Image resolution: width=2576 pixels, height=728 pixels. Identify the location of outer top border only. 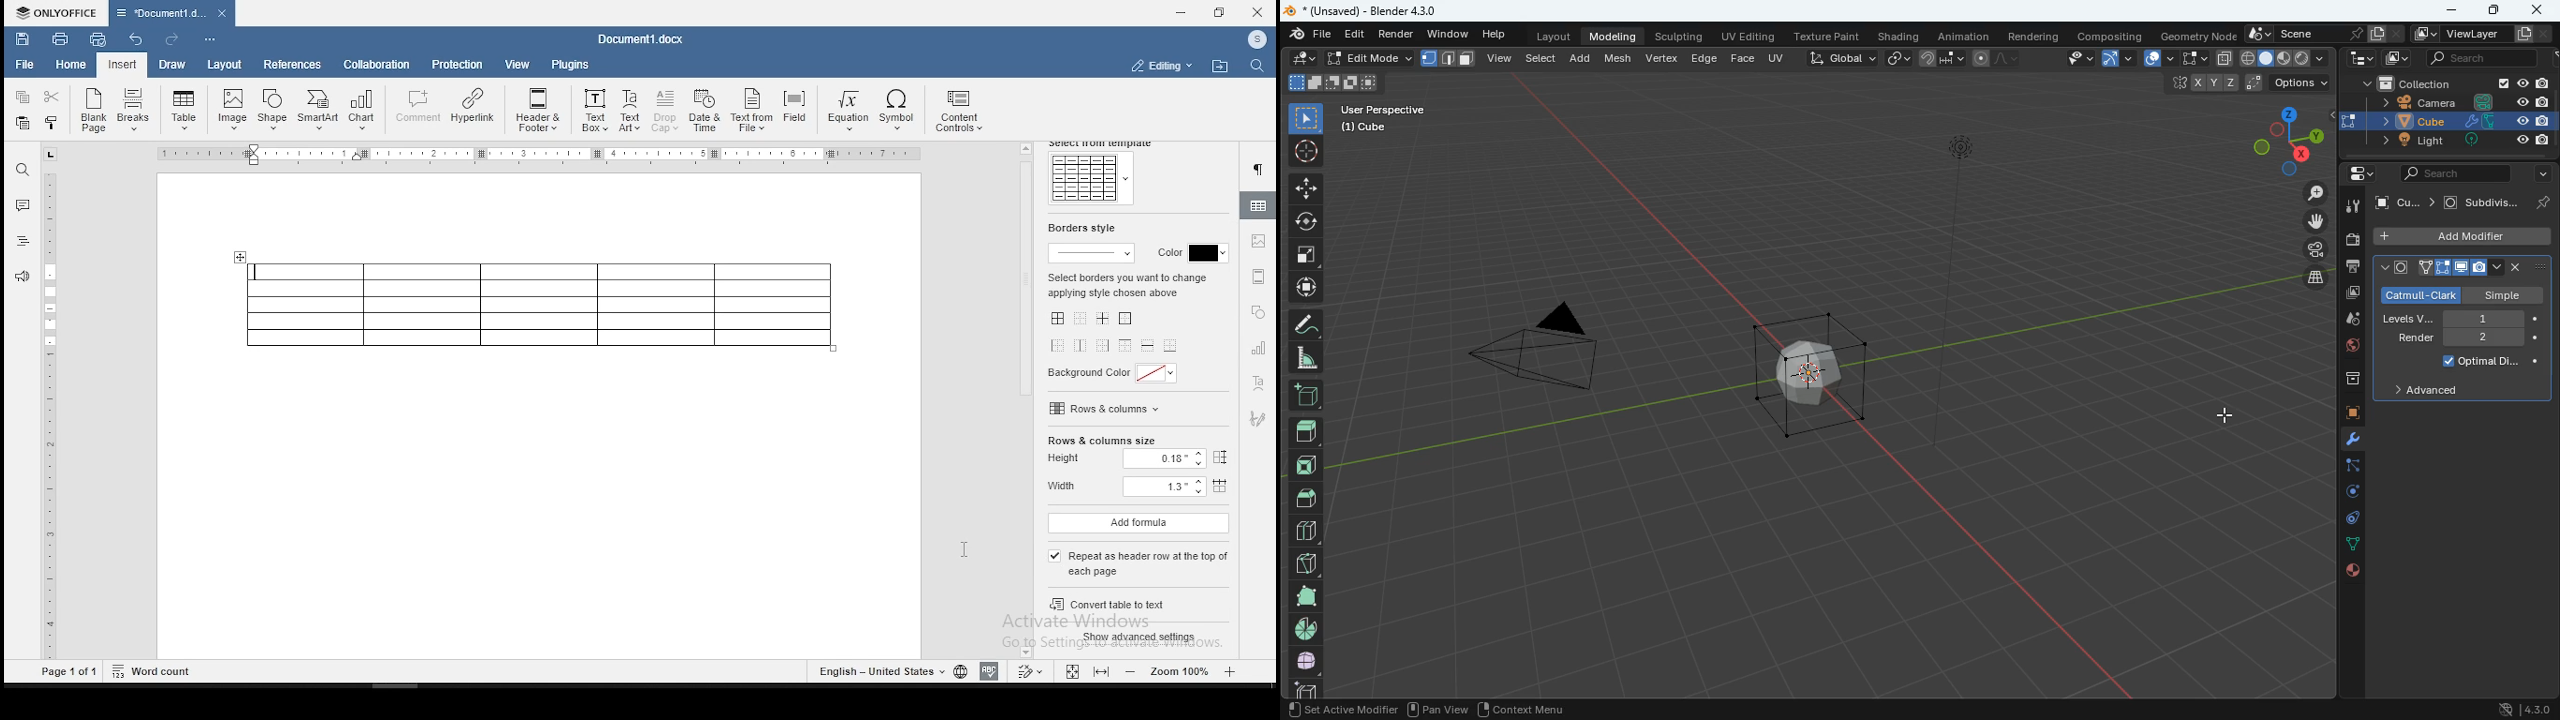
(1124, 347).